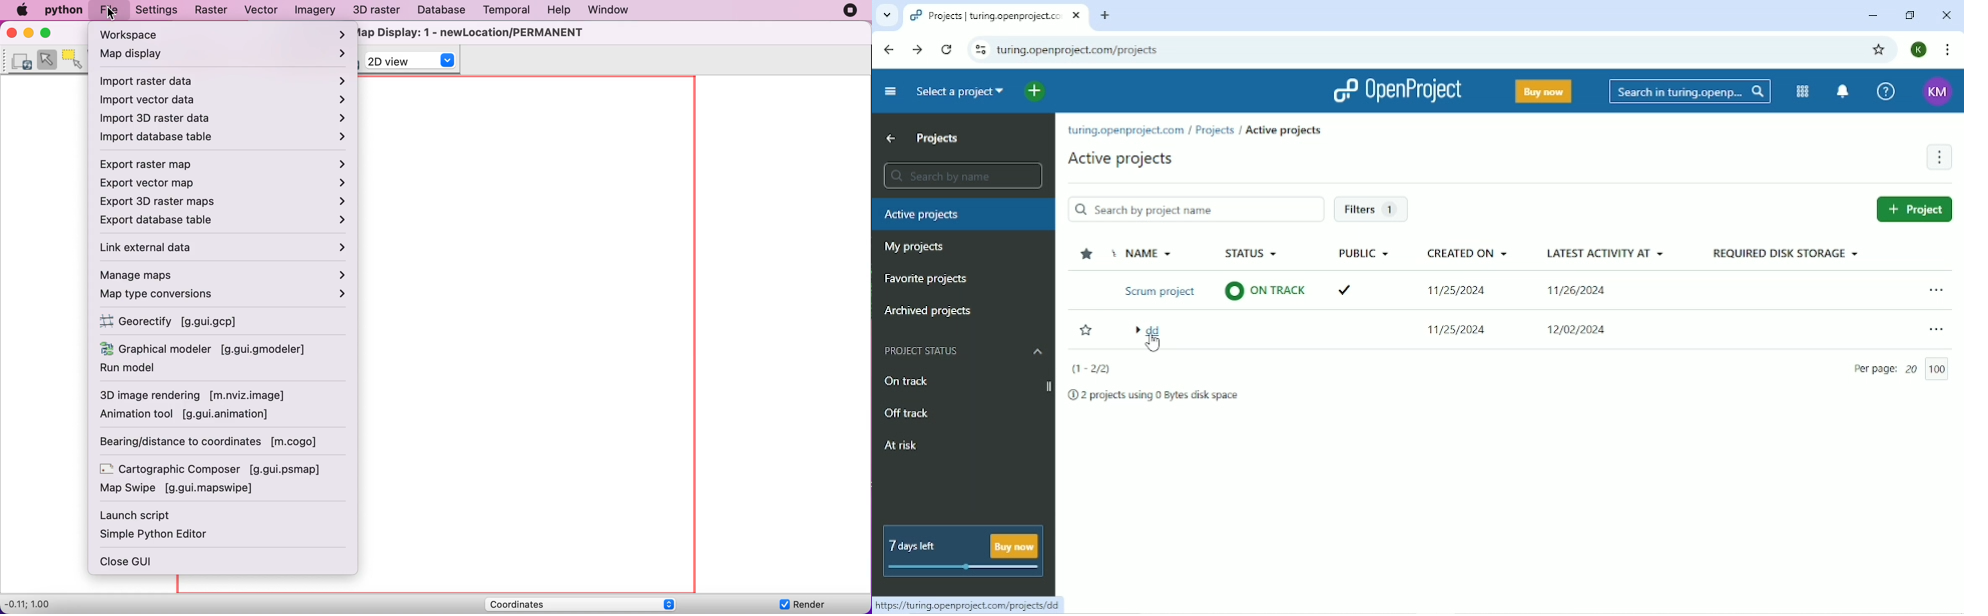 The image size is (1988, 616). What do you see at coordinates (929, 311) in the screenshot?
I see `Archived projects` at bounding box center [929, 311].